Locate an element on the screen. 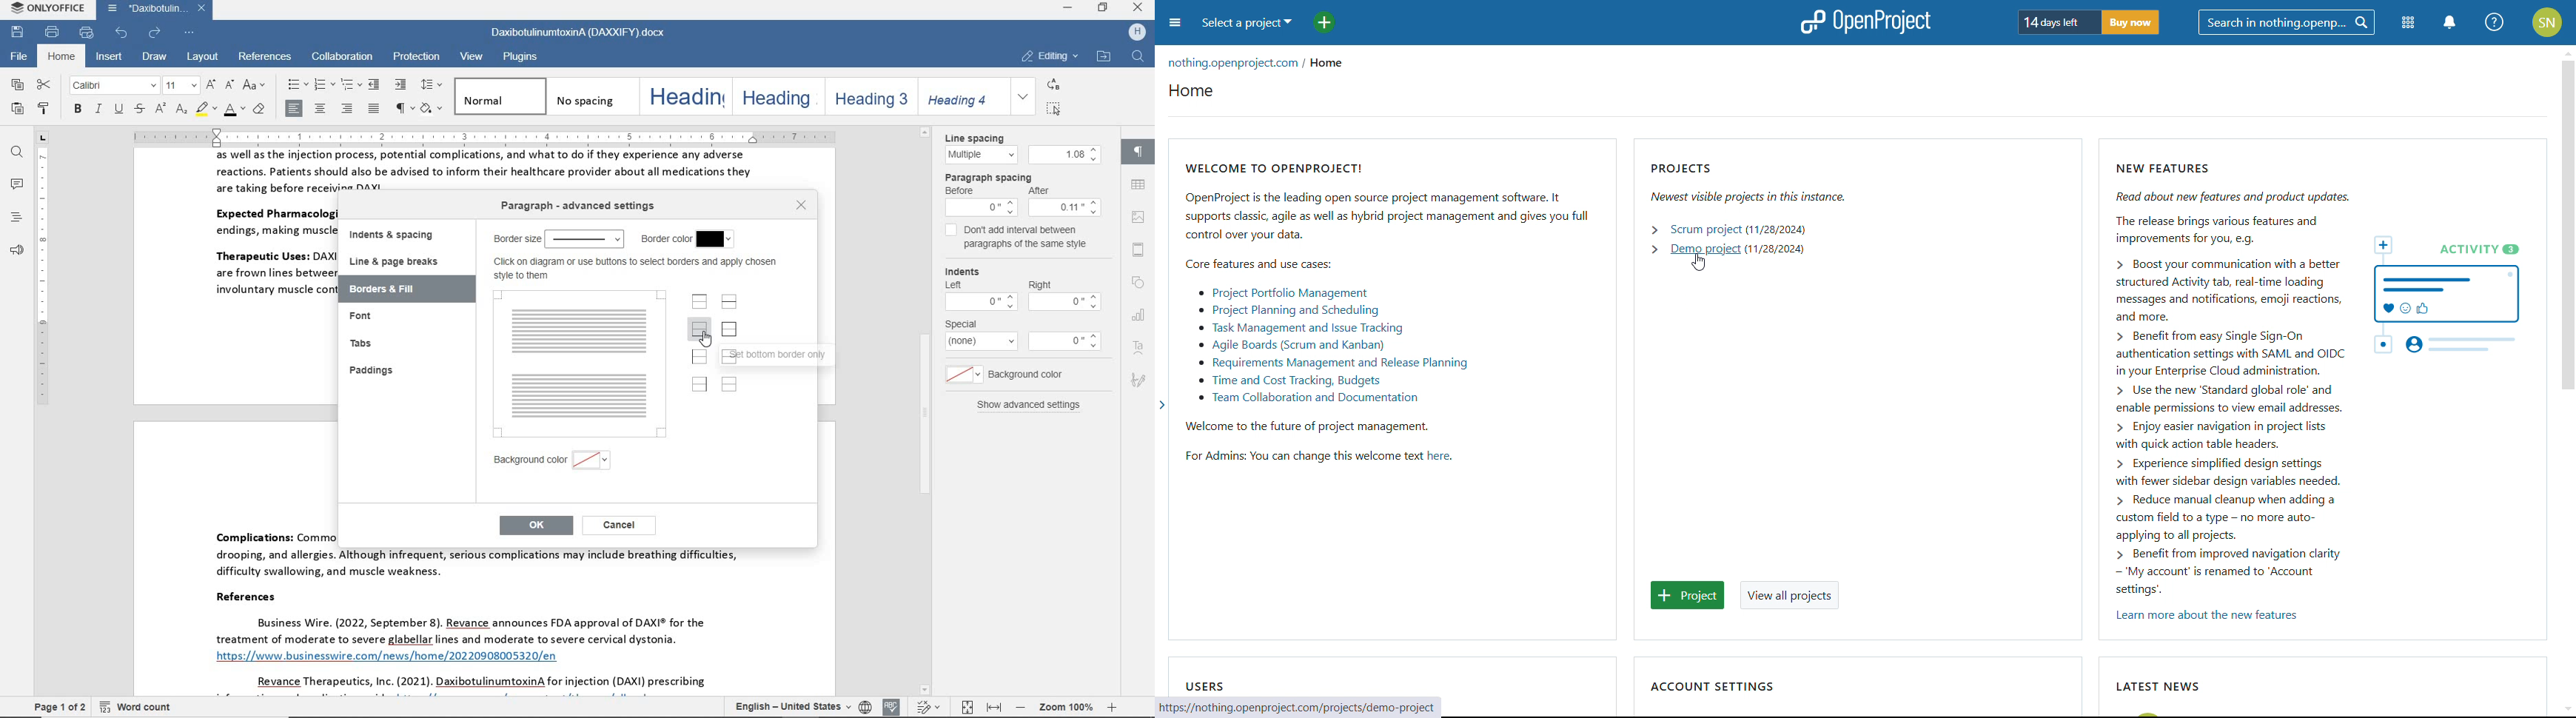 This screenshot has width=2576, height=728. bullets is located at coordinates (296, 85).